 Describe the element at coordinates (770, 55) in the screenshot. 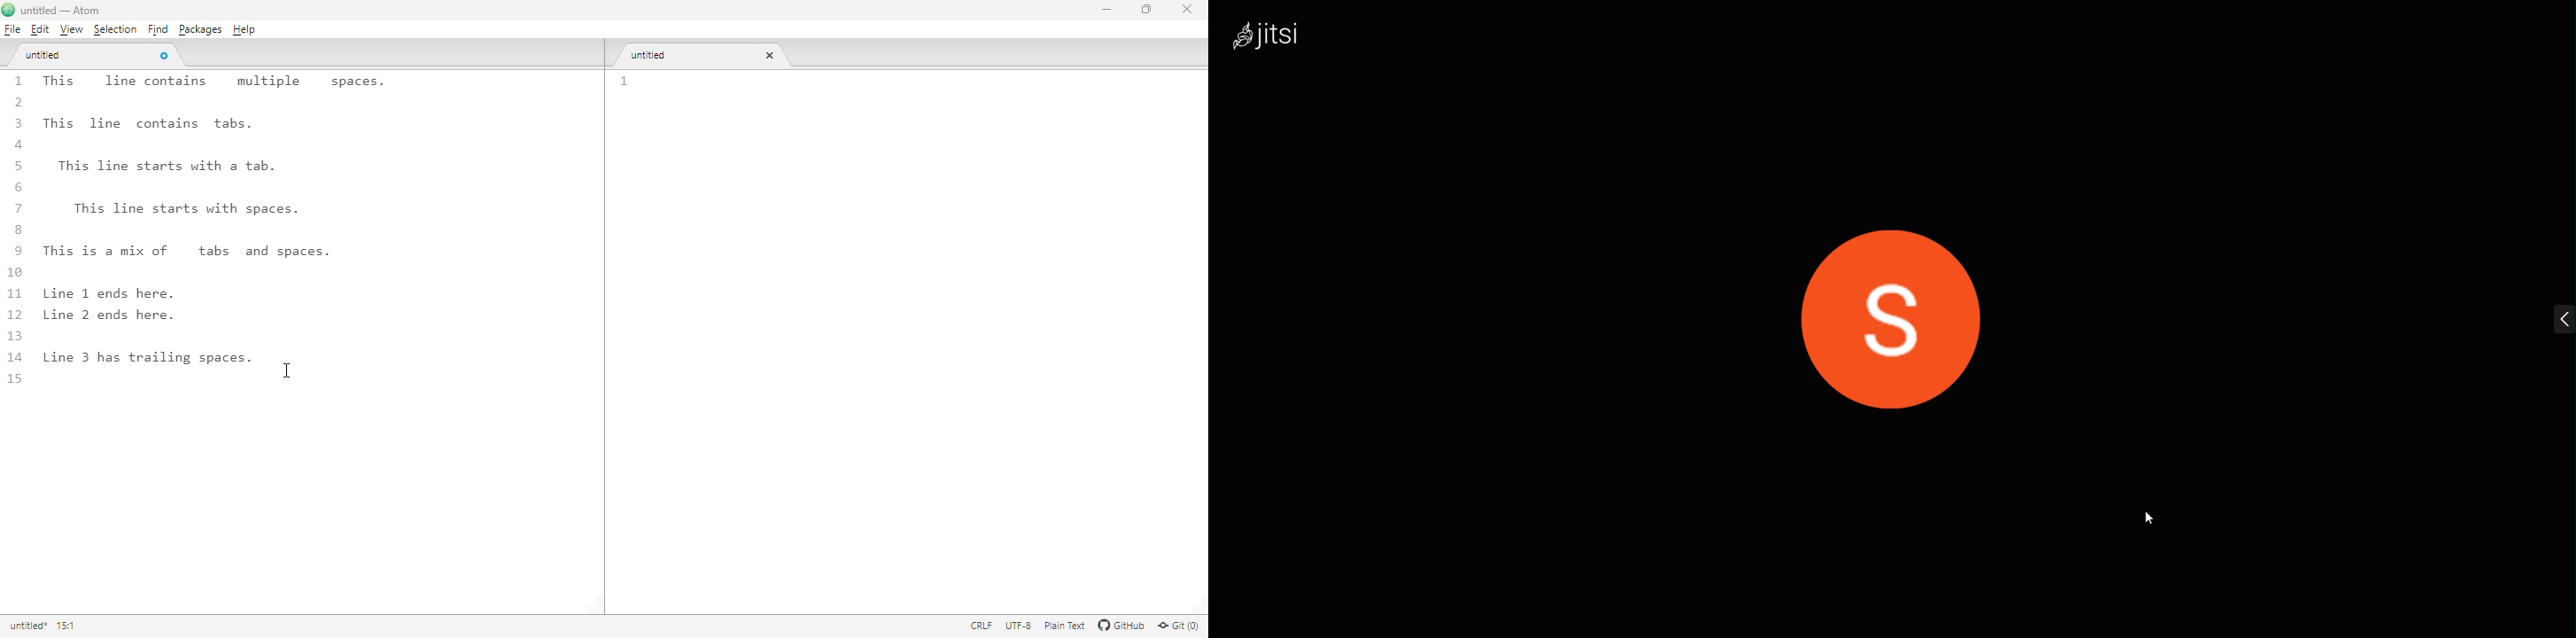

I see `close tab` at that location.